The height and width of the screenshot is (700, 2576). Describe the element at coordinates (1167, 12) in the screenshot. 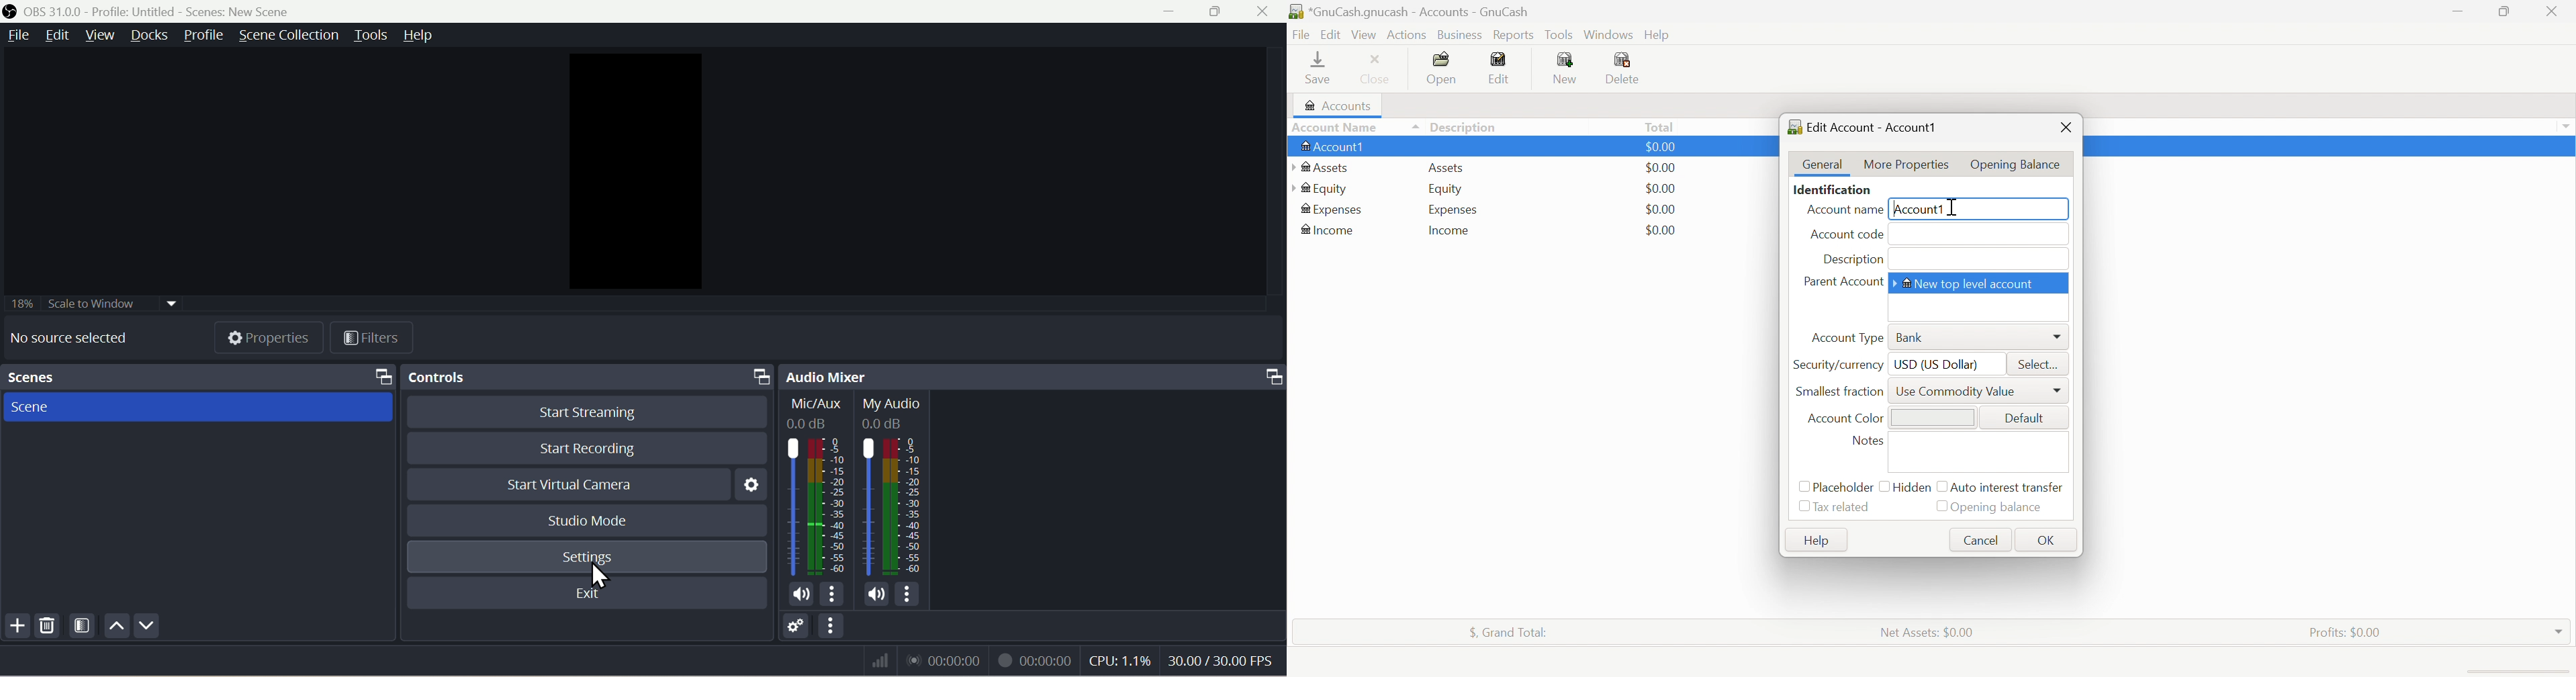

I see `Minimiza` at that location.